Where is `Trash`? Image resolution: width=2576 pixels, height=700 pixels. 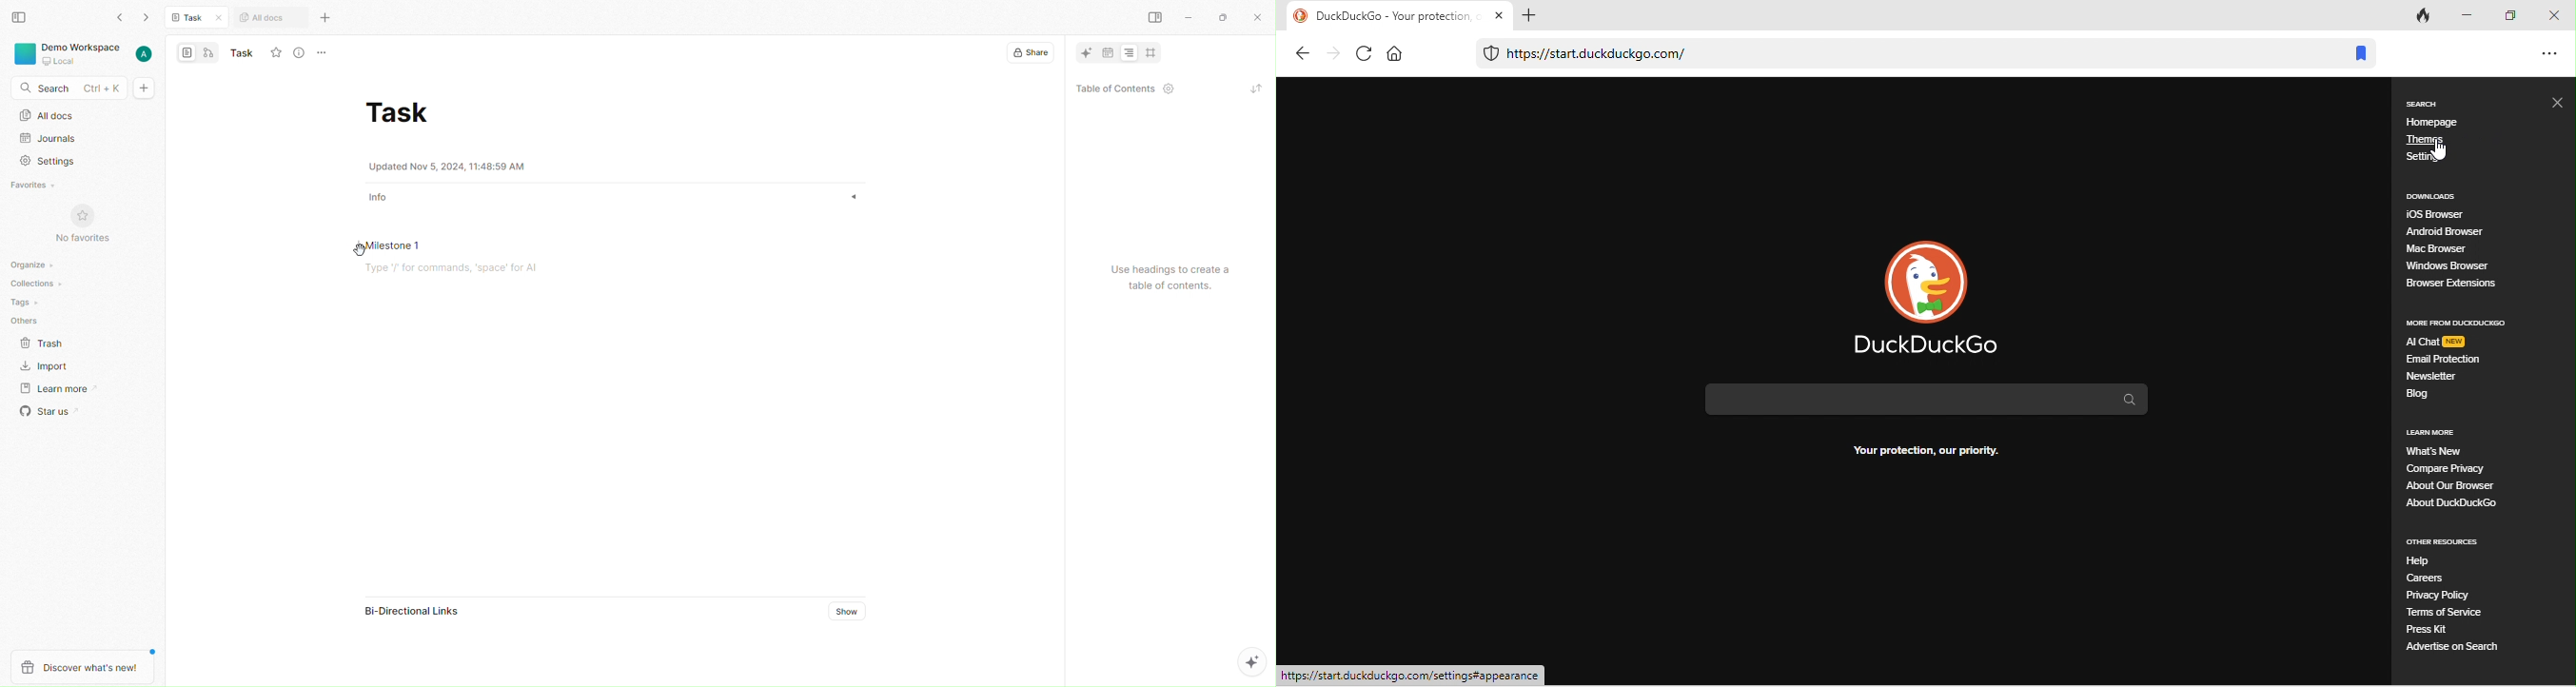 Trash is located at coordinates (41, 345).